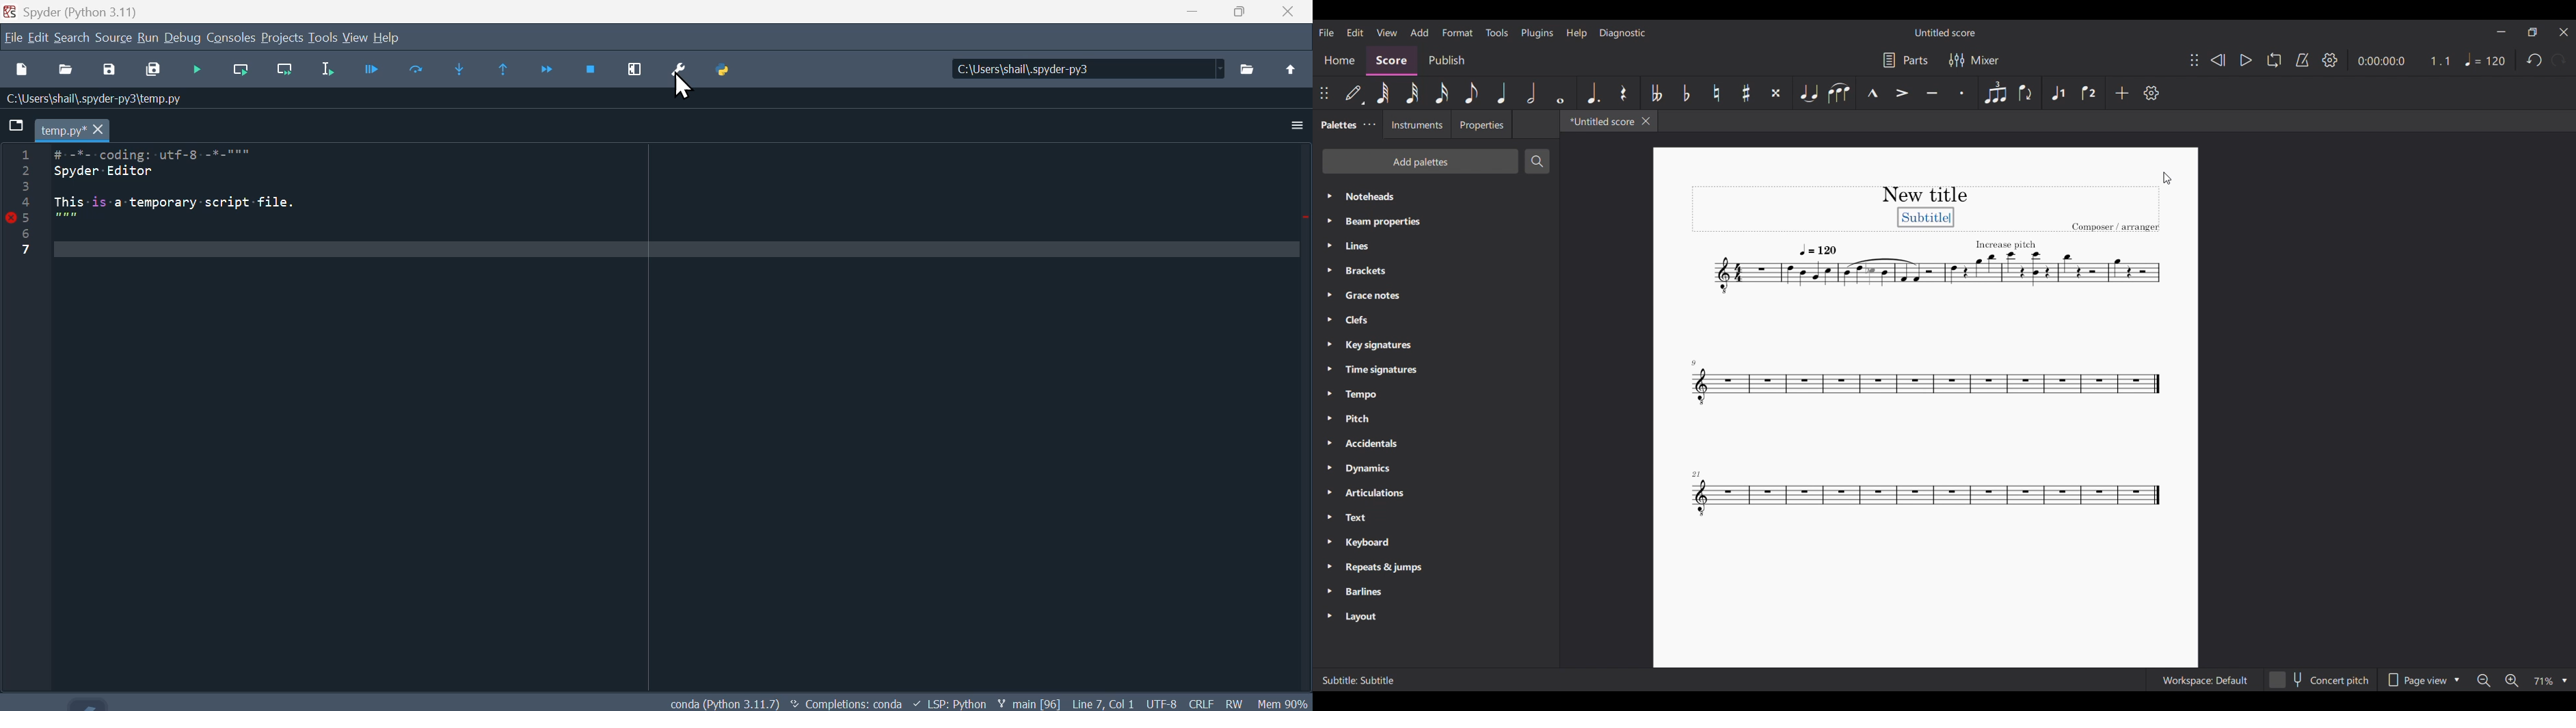 This screenshot has height=728, width=2576. What do you see at coordinates (2195, 60) in the screenshot?
I see `Change position` at bounding box center [2195, 60].